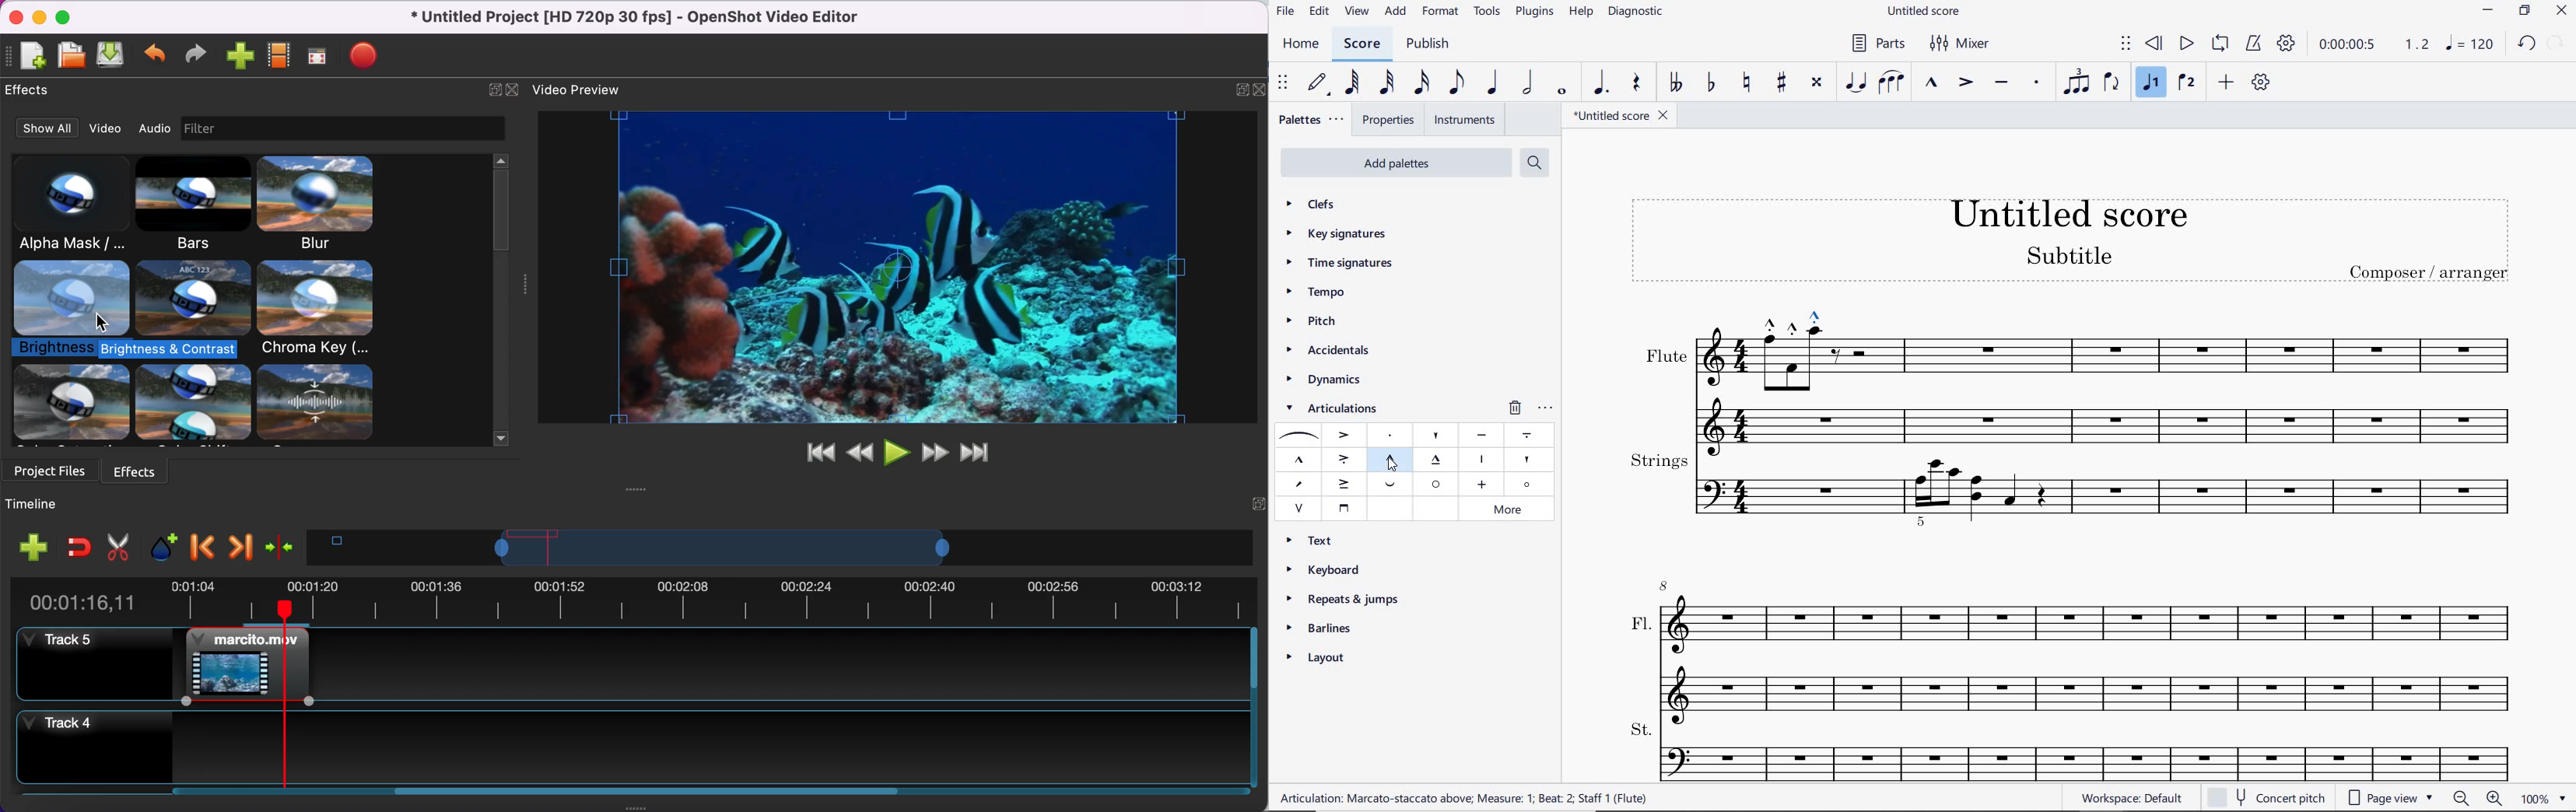 This screenshot has height=812, width=2576. I want to click on track 5, so click(780, 663).